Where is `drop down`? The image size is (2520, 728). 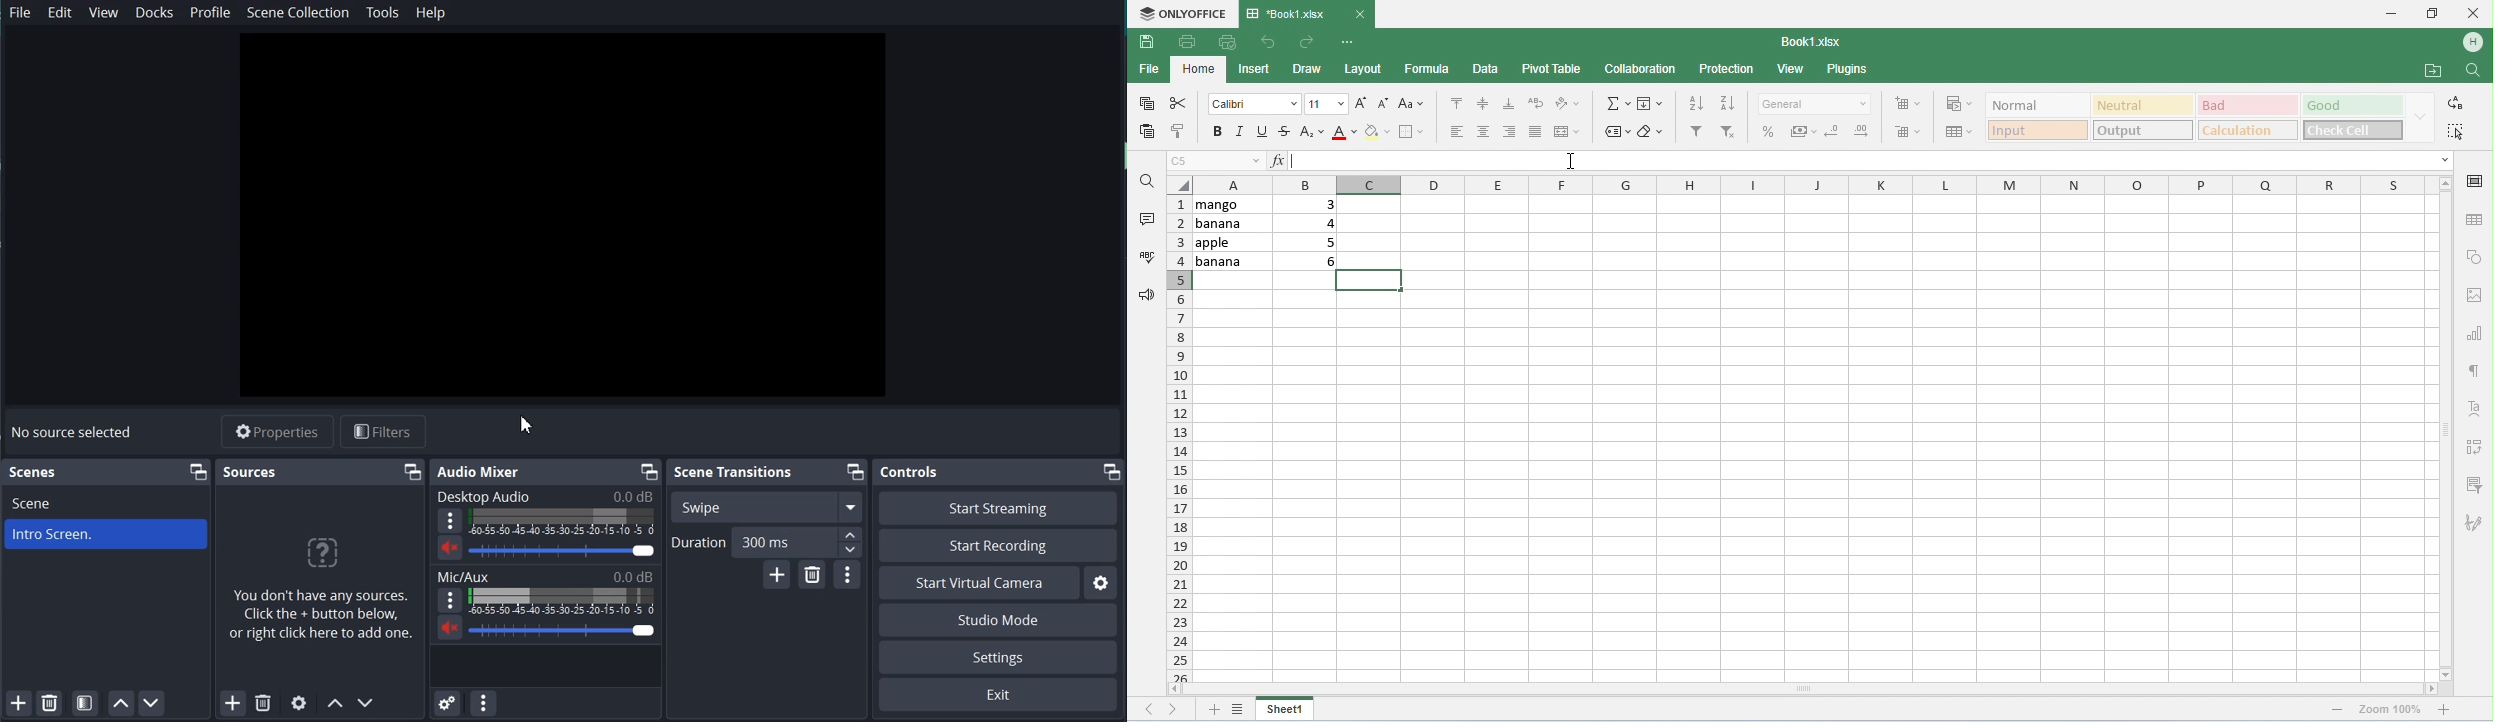 drop down is located at coordinates (2444, 161).